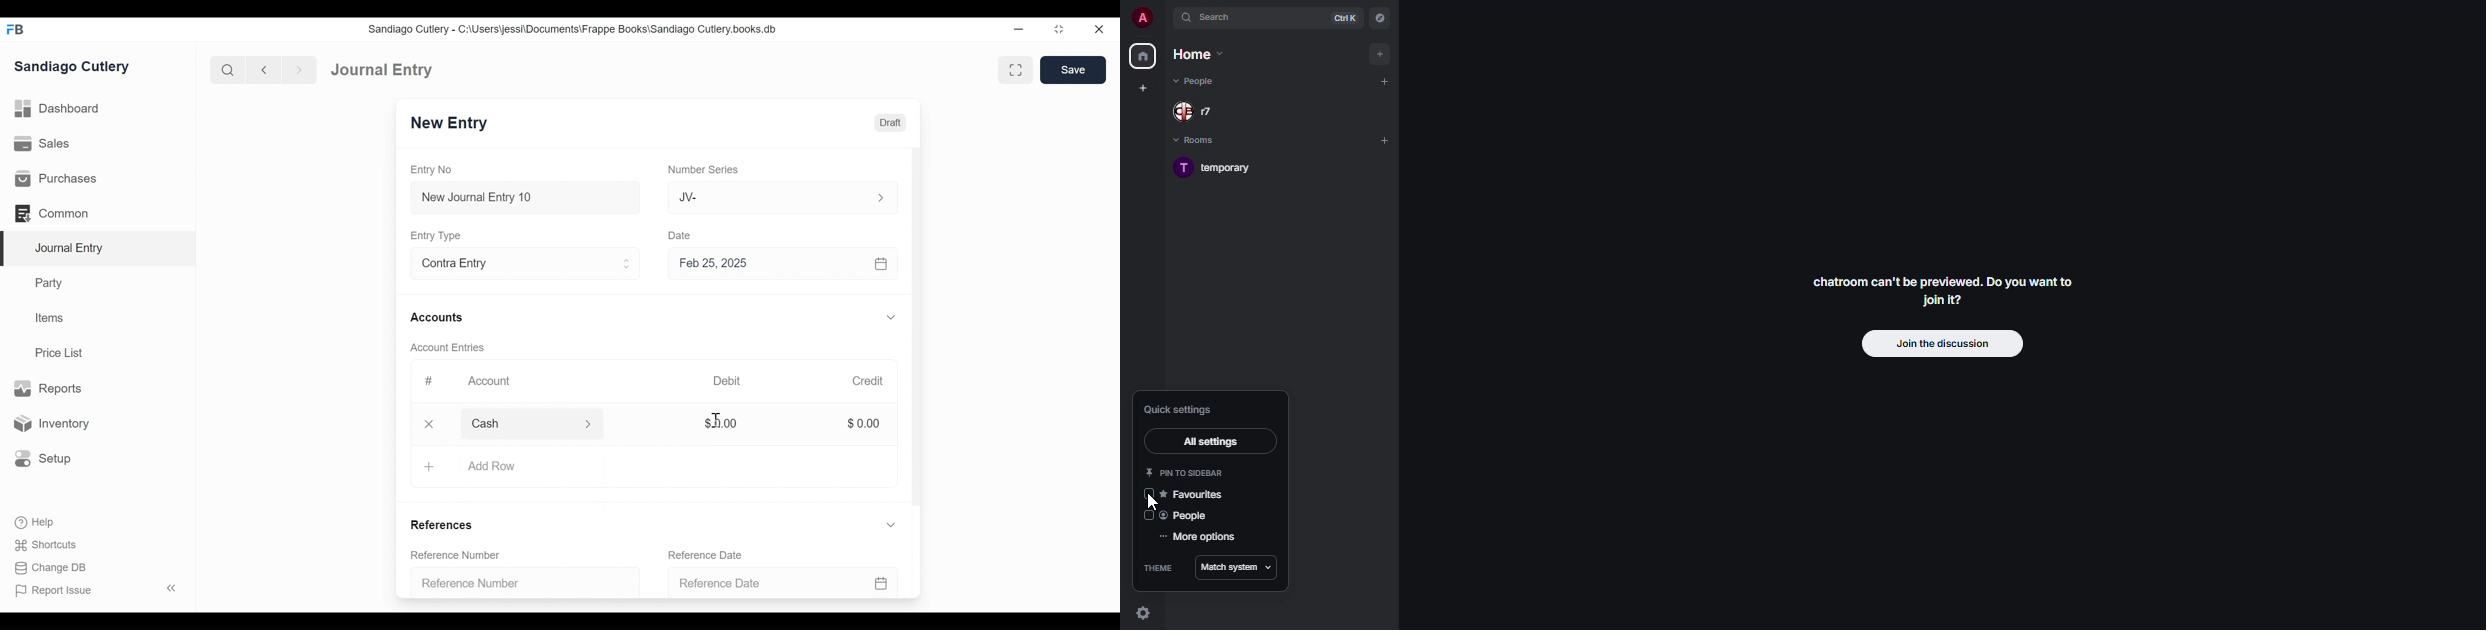 The width and height of the screenshot is (2492, 644). I want to click on Help, so click(33, 521).